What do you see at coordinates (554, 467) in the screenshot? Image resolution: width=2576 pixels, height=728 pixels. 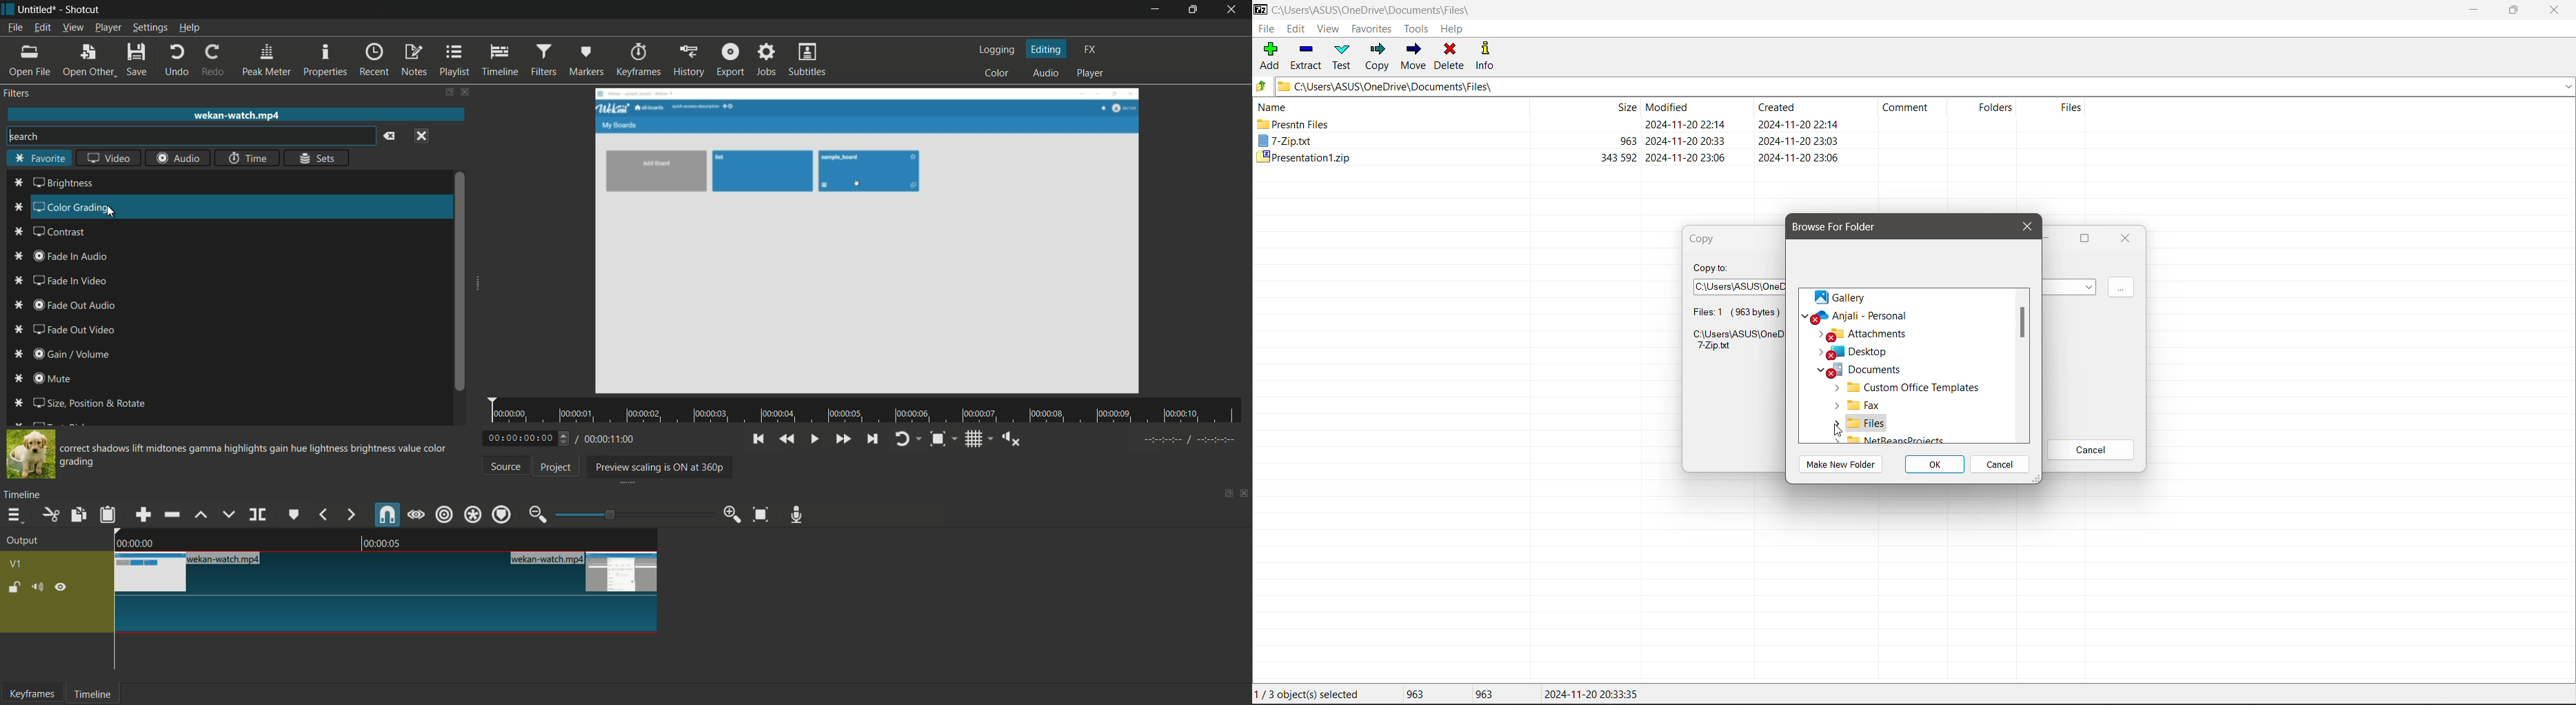 I see `project` at bounding box center [554, 467].